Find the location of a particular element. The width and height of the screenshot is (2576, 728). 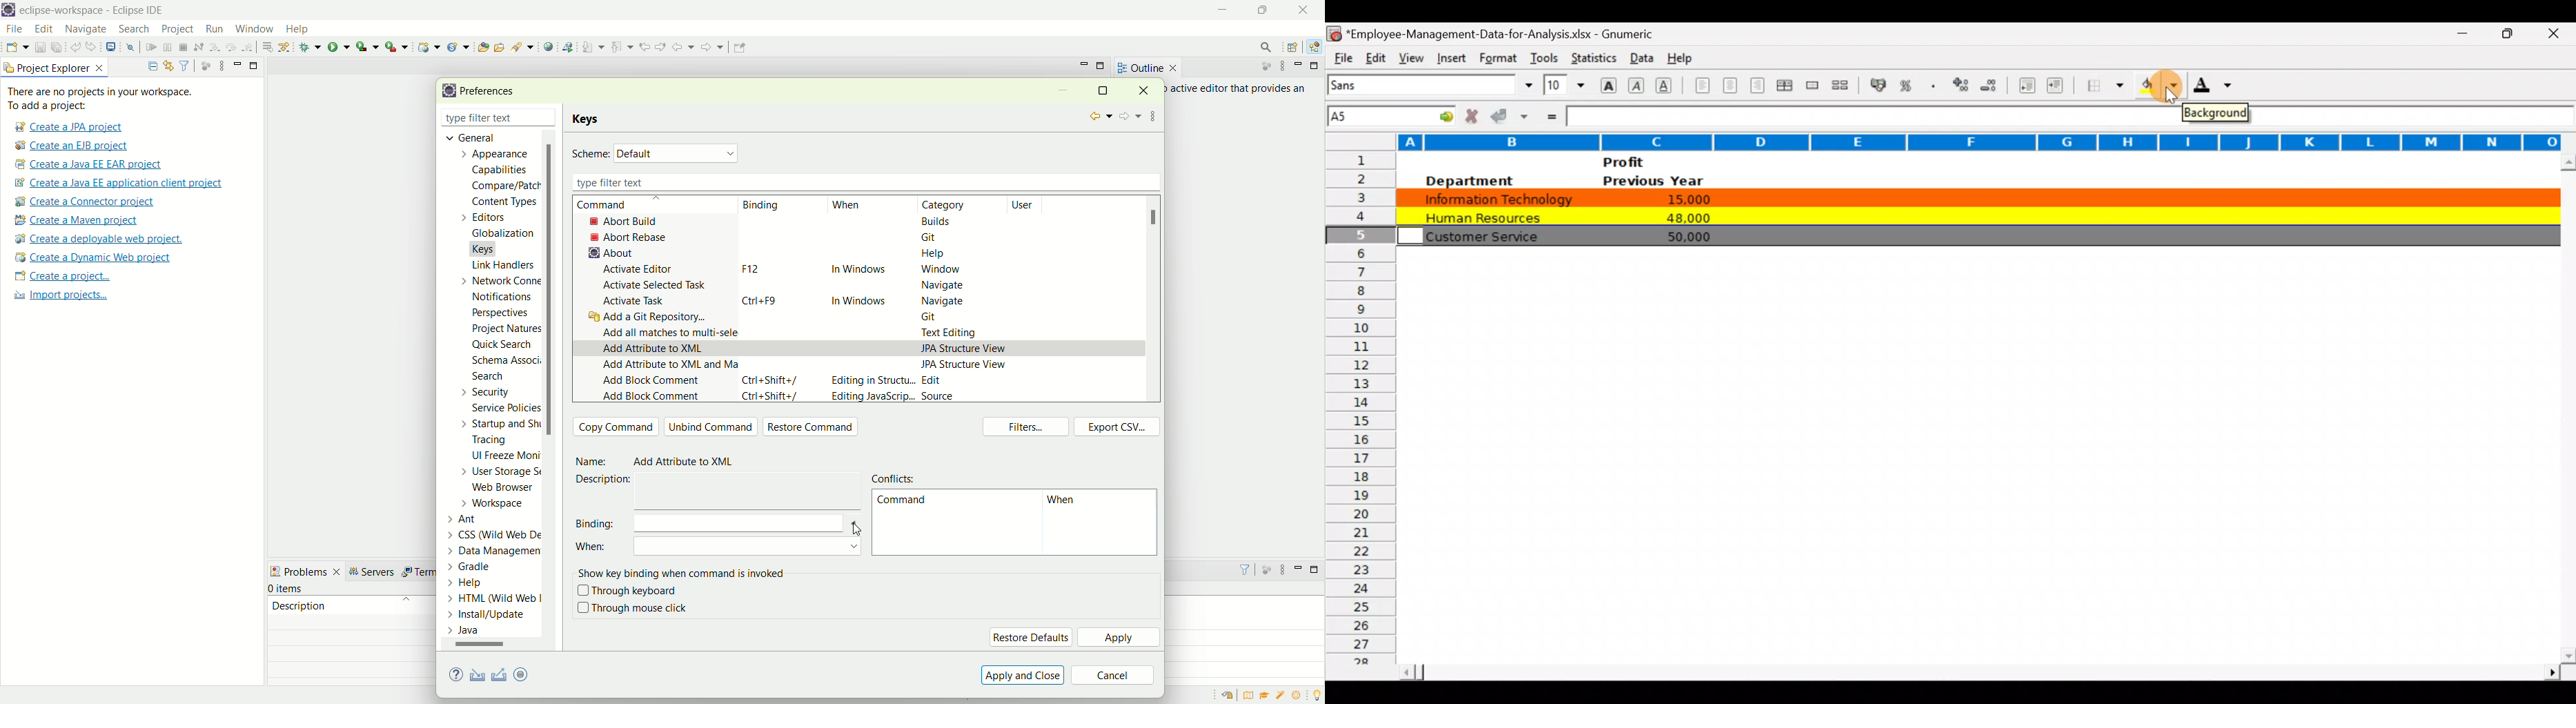

Align right is located at coordinates (1760, 85).